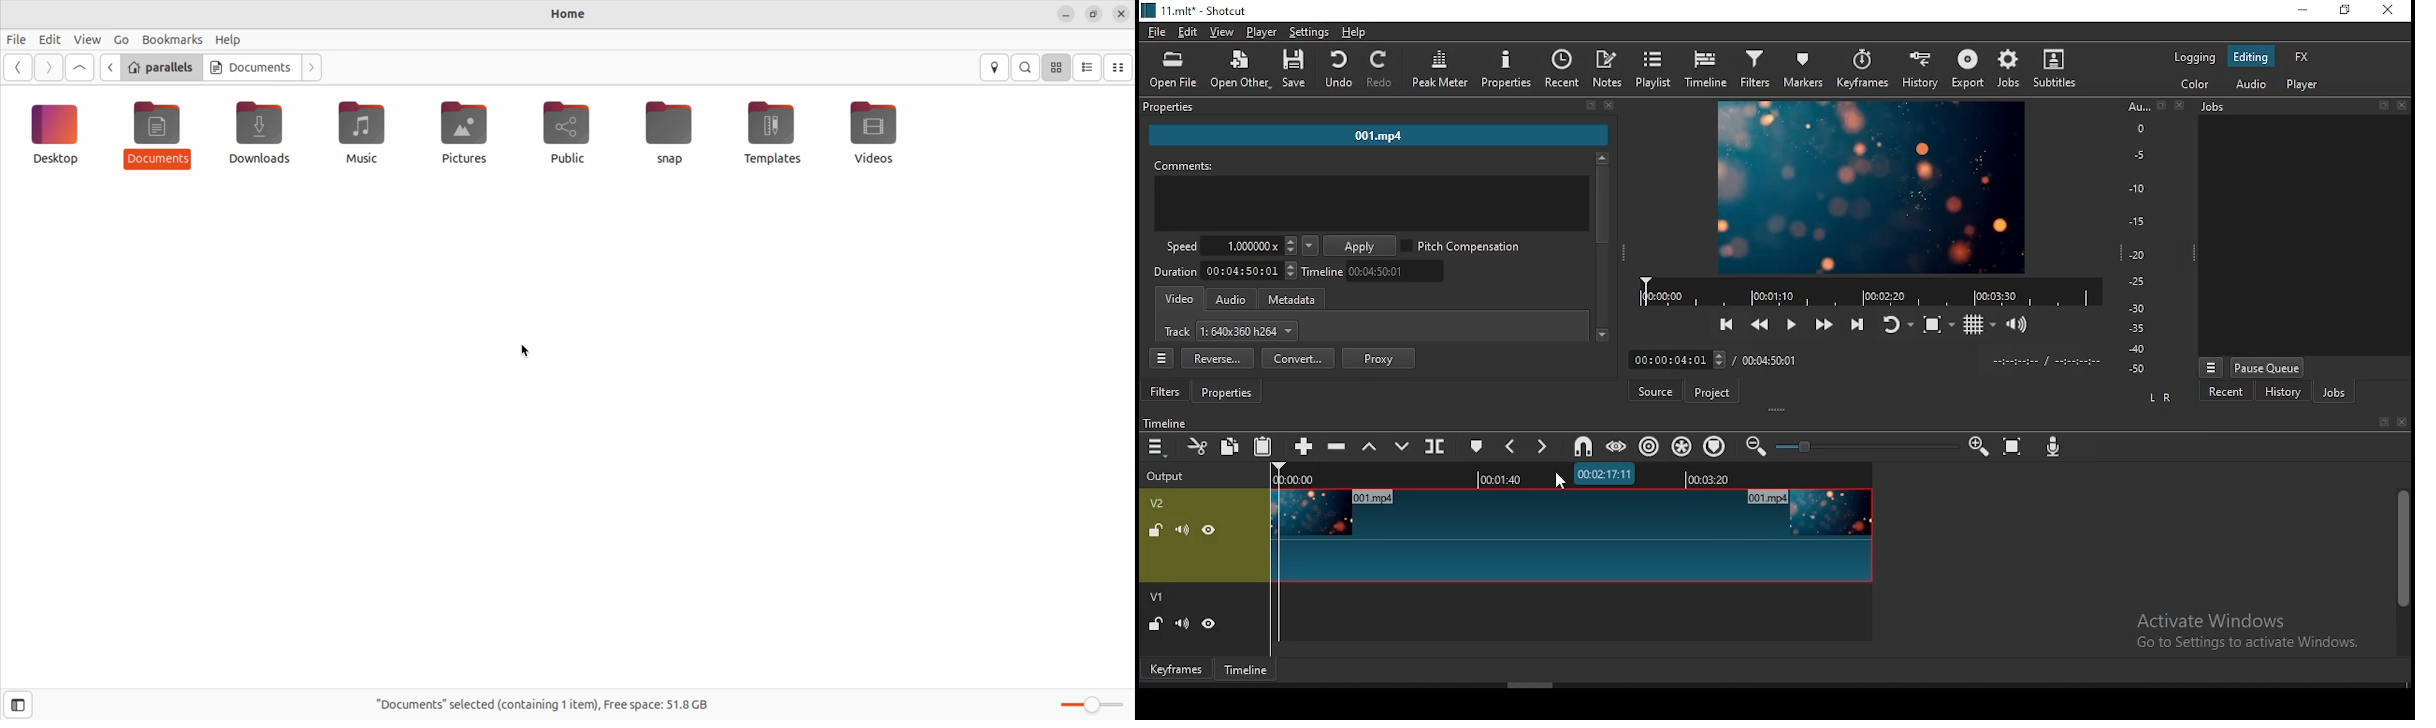 This screenshot has height=728, width=2436. What do you see at coordinates (2152, 239) in the screenshot?
I see `audio scale` at bounding box center [2152, 239].